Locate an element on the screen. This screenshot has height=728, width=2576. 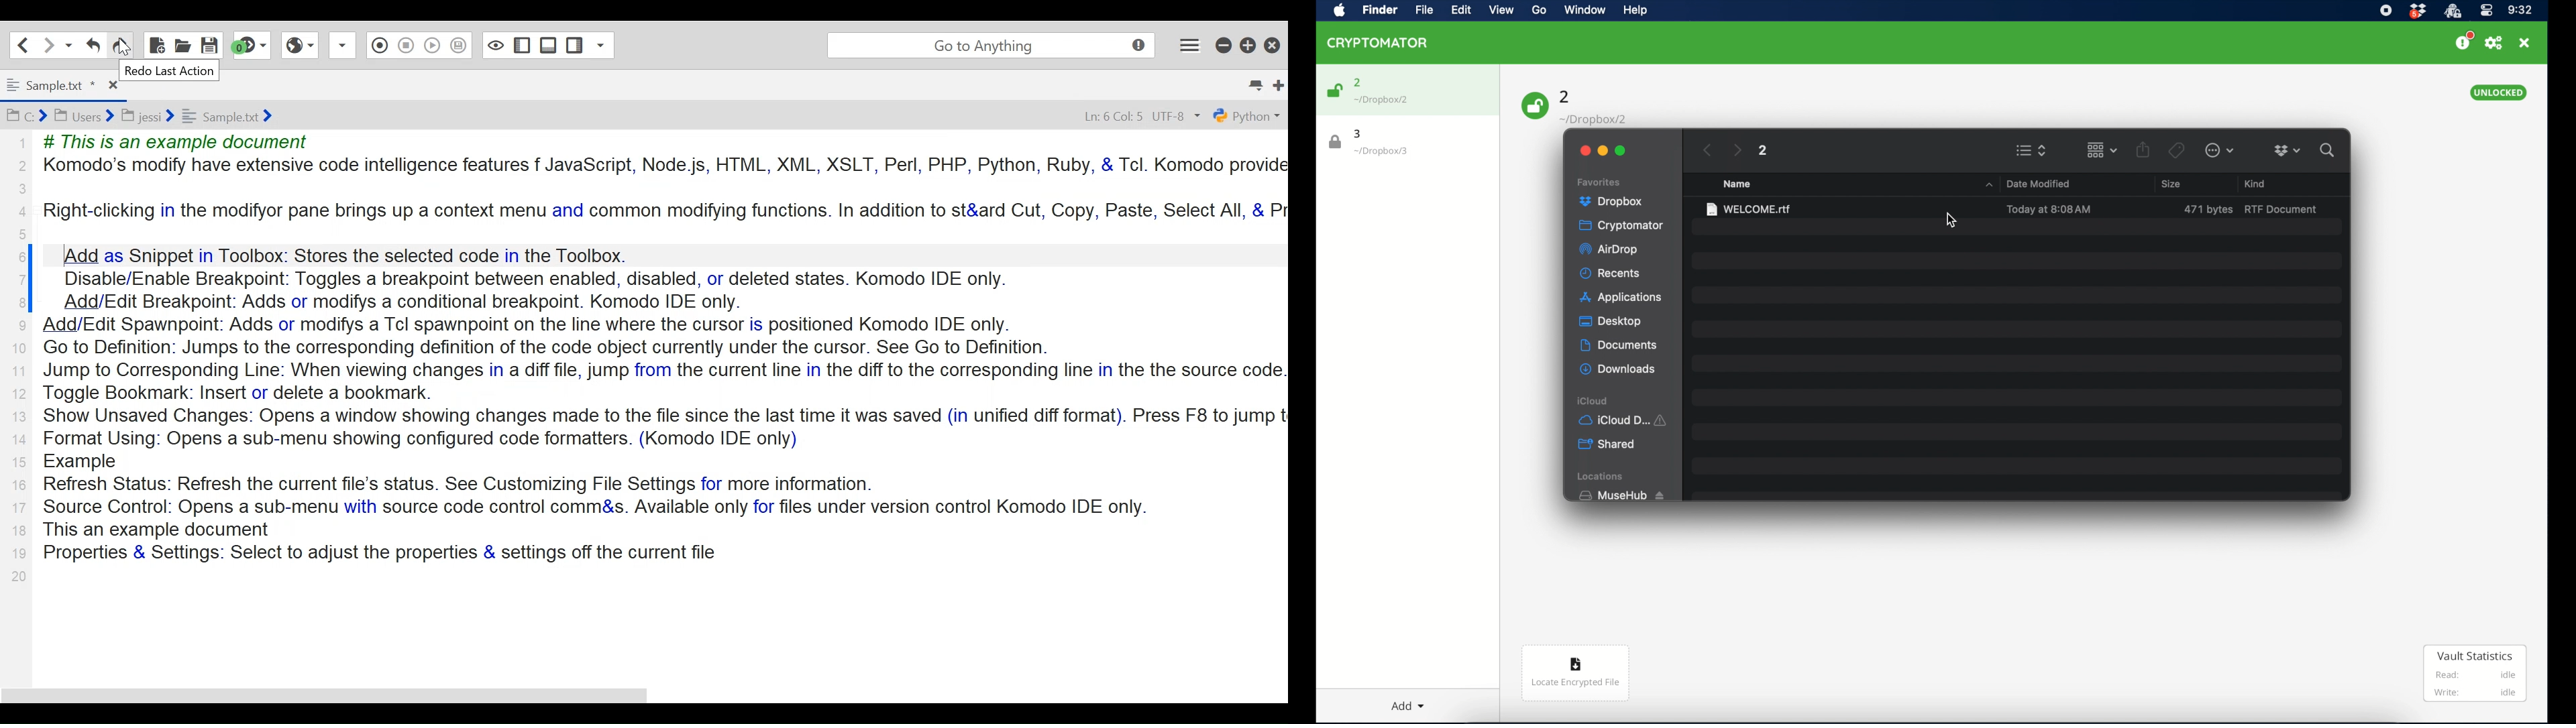
close is located at coordinates (1583, 150).